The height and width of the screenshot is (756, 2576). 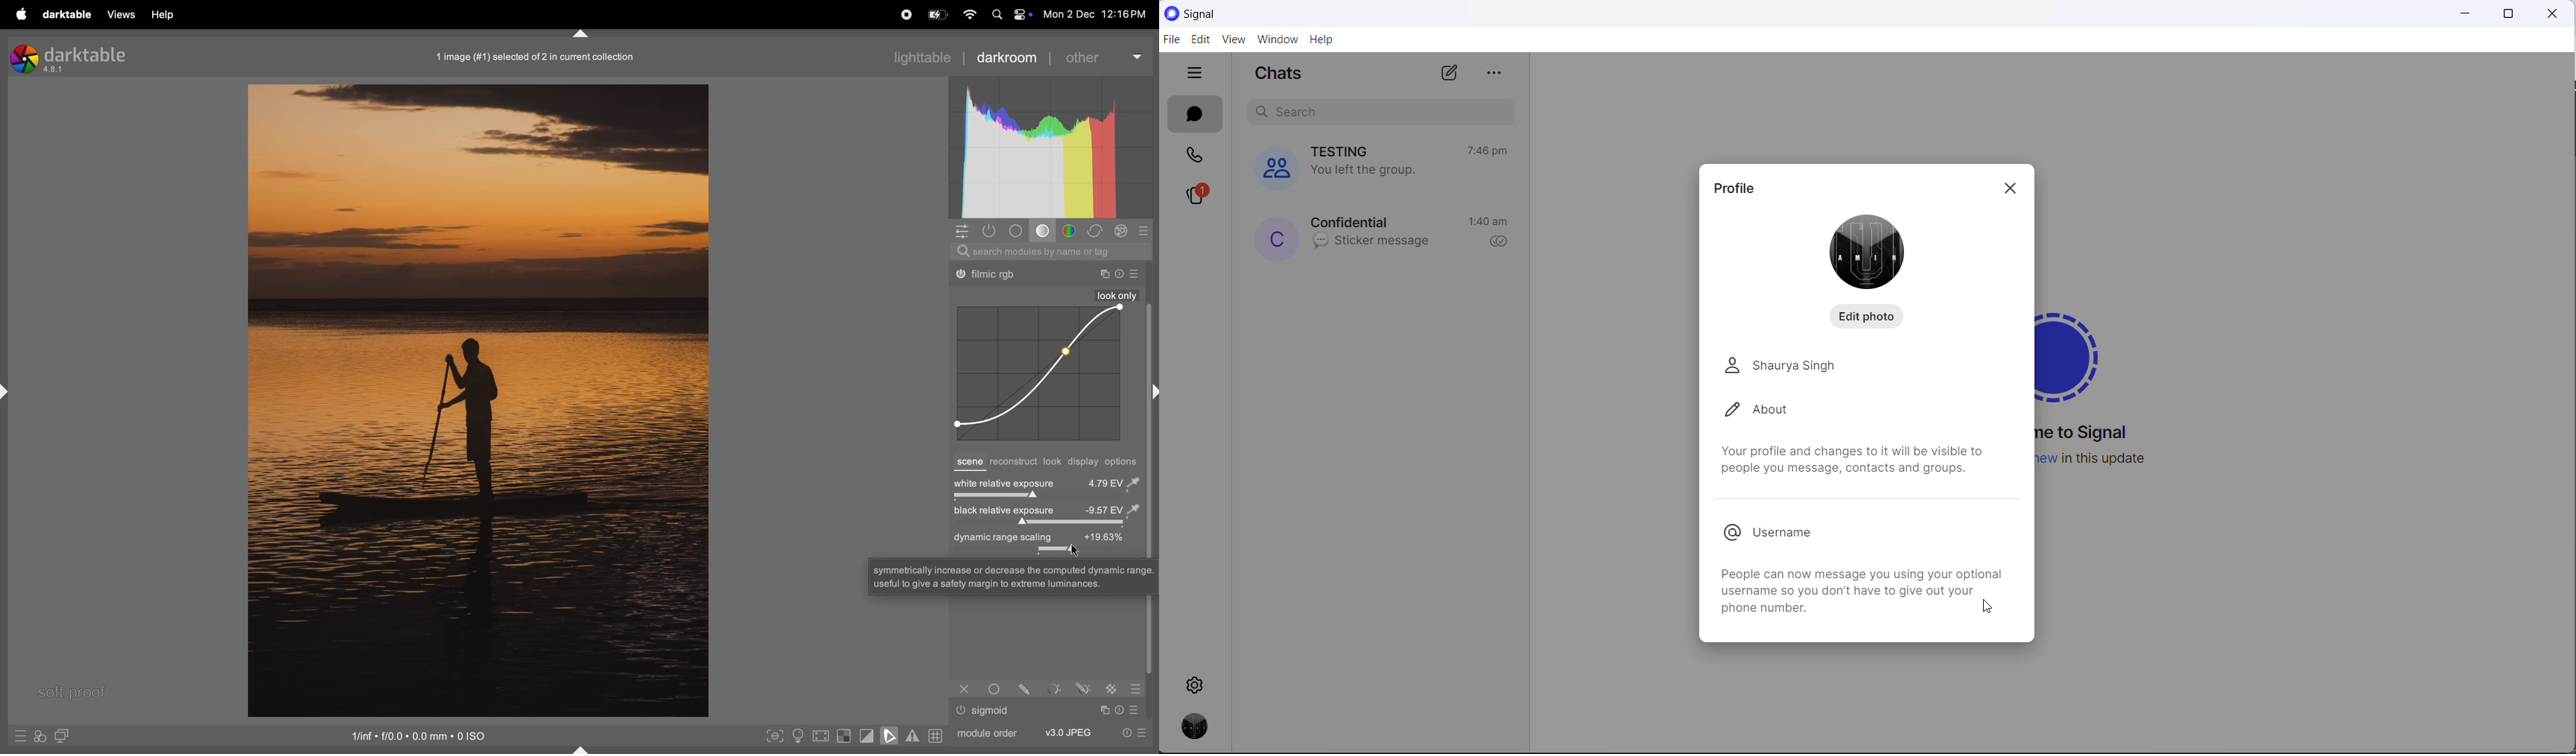 I want to click on profile, so click(x=1739, y=186).